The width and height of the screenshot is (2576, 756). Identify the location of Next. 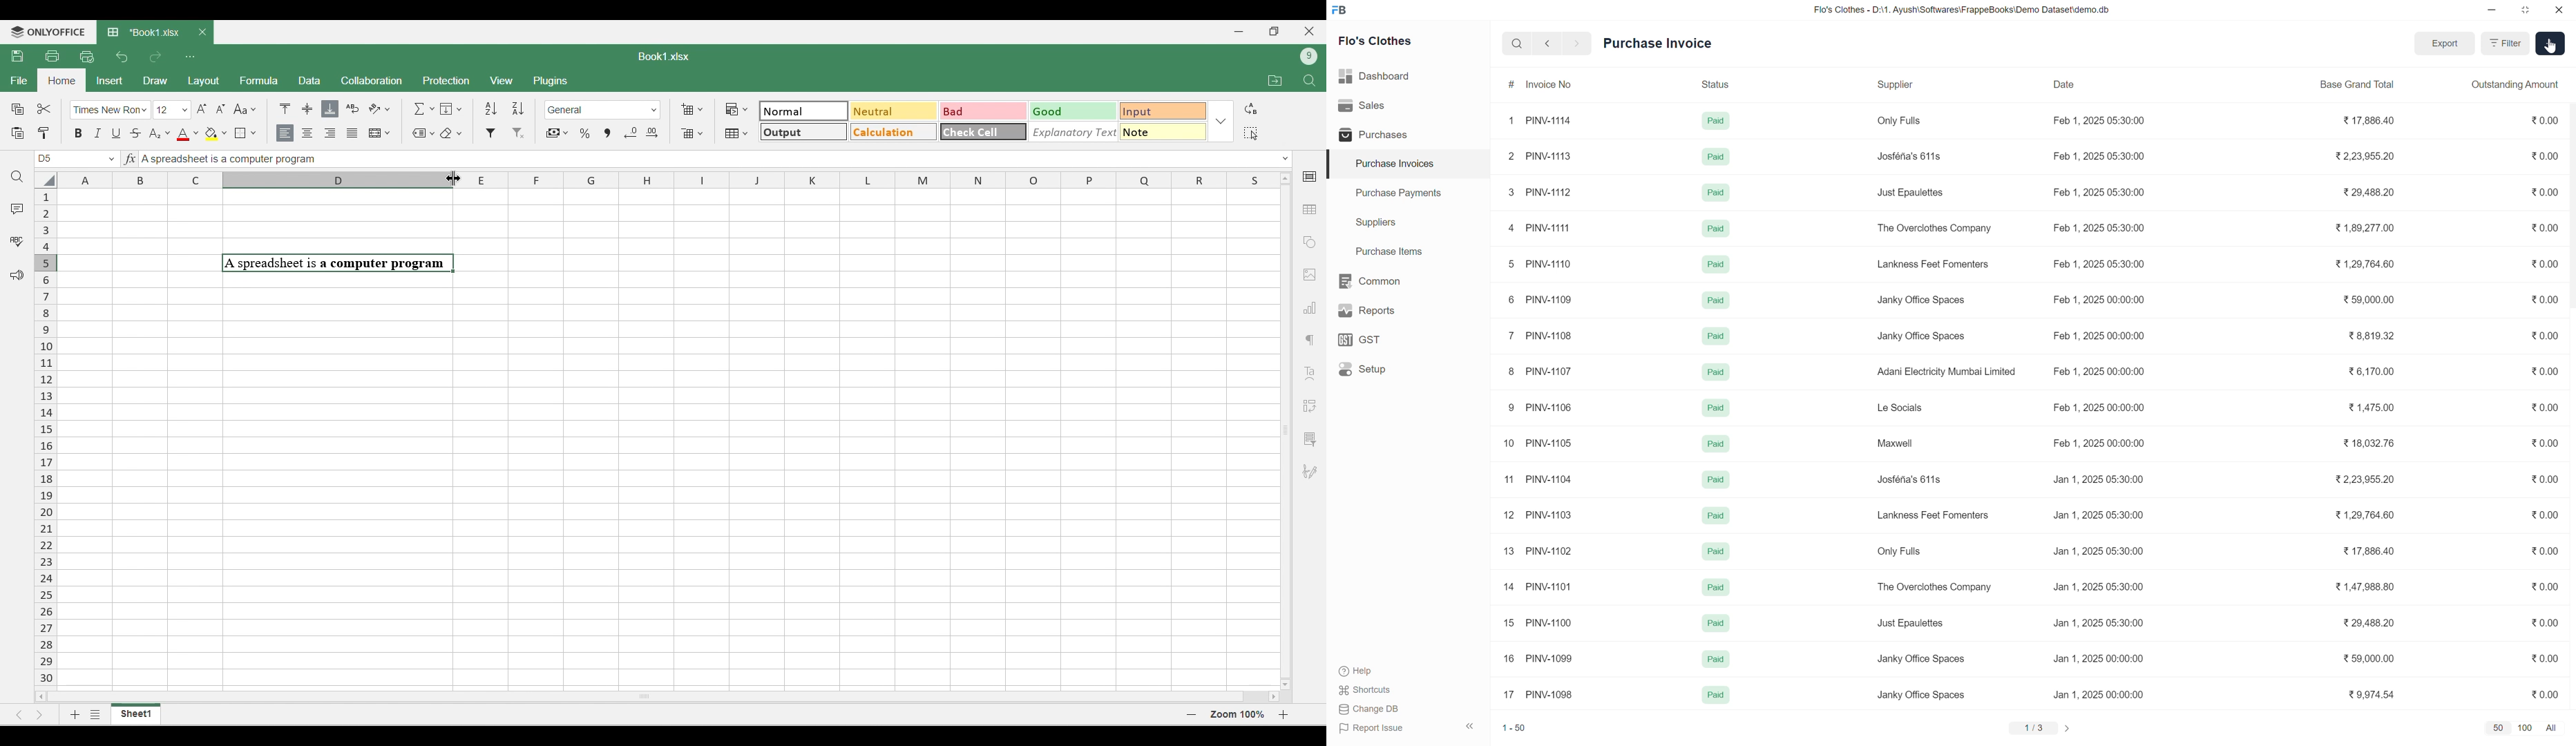
(1578, 43).